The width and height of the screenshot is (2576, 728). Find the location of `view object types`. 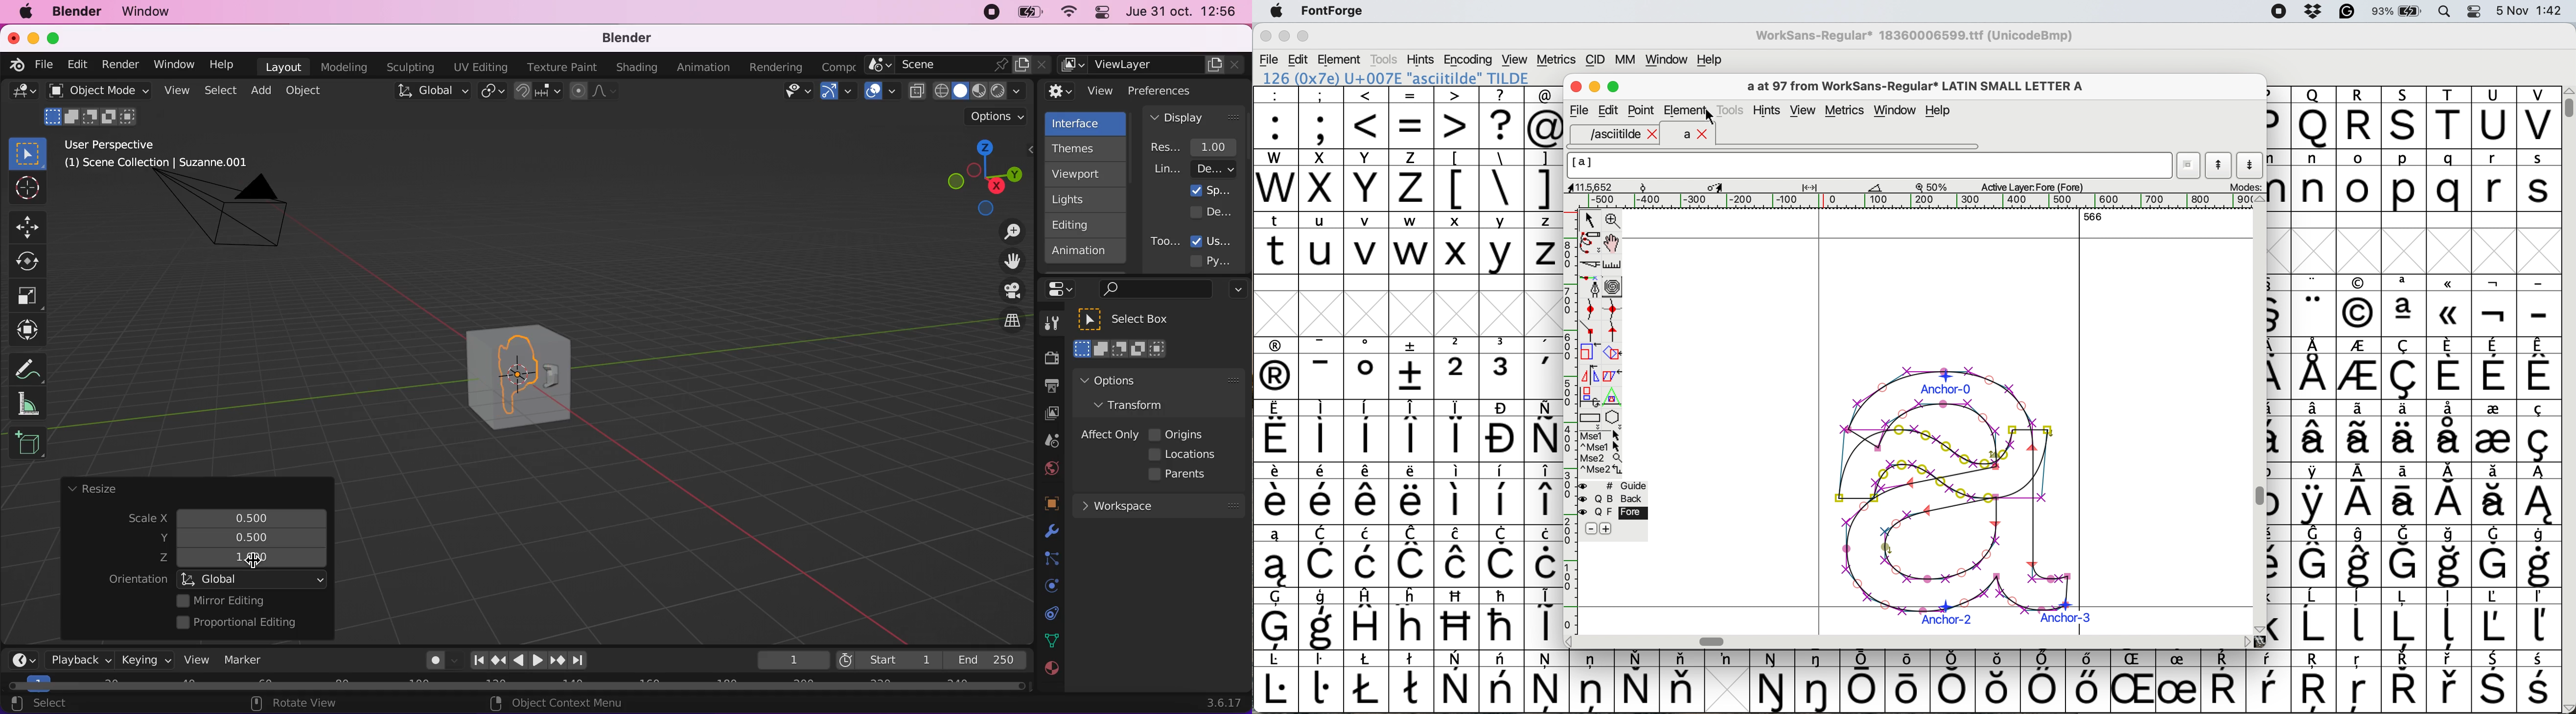

view object types is located at coordinates (796, 94).